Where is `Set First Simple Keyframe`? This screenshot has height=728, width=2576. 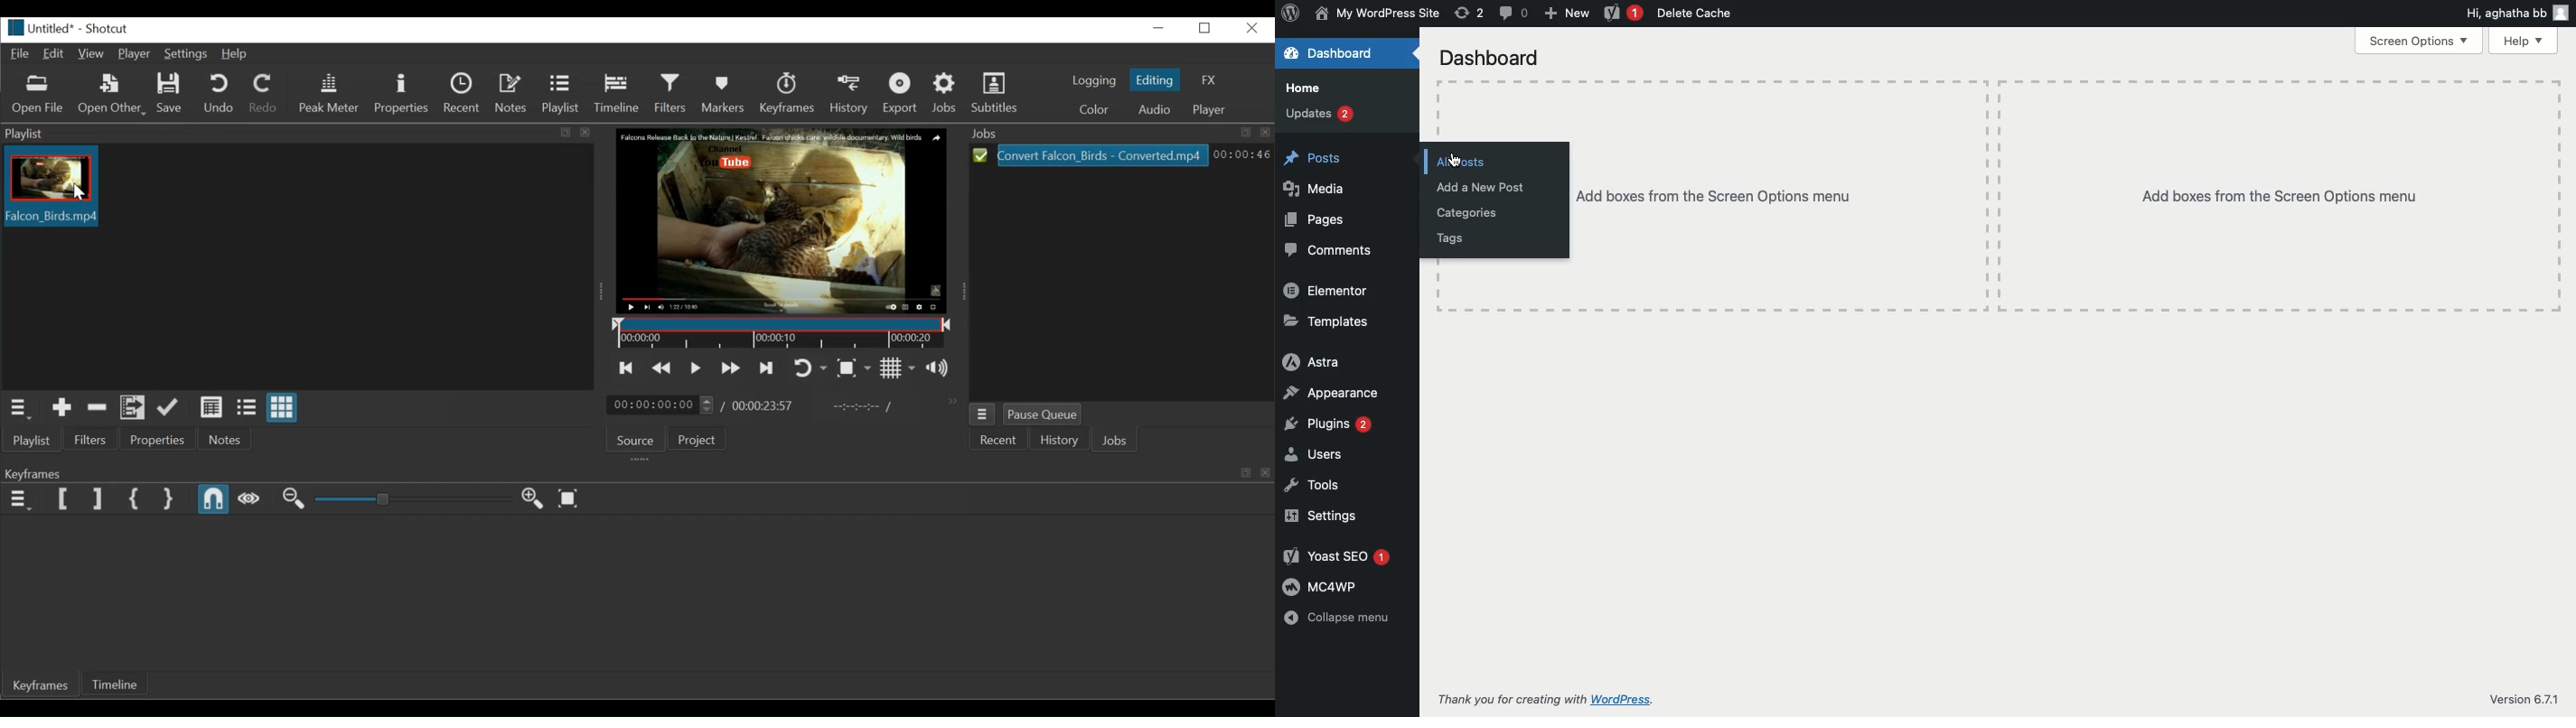
Set First Simple Keyframe is located at coordinates (137, 500).